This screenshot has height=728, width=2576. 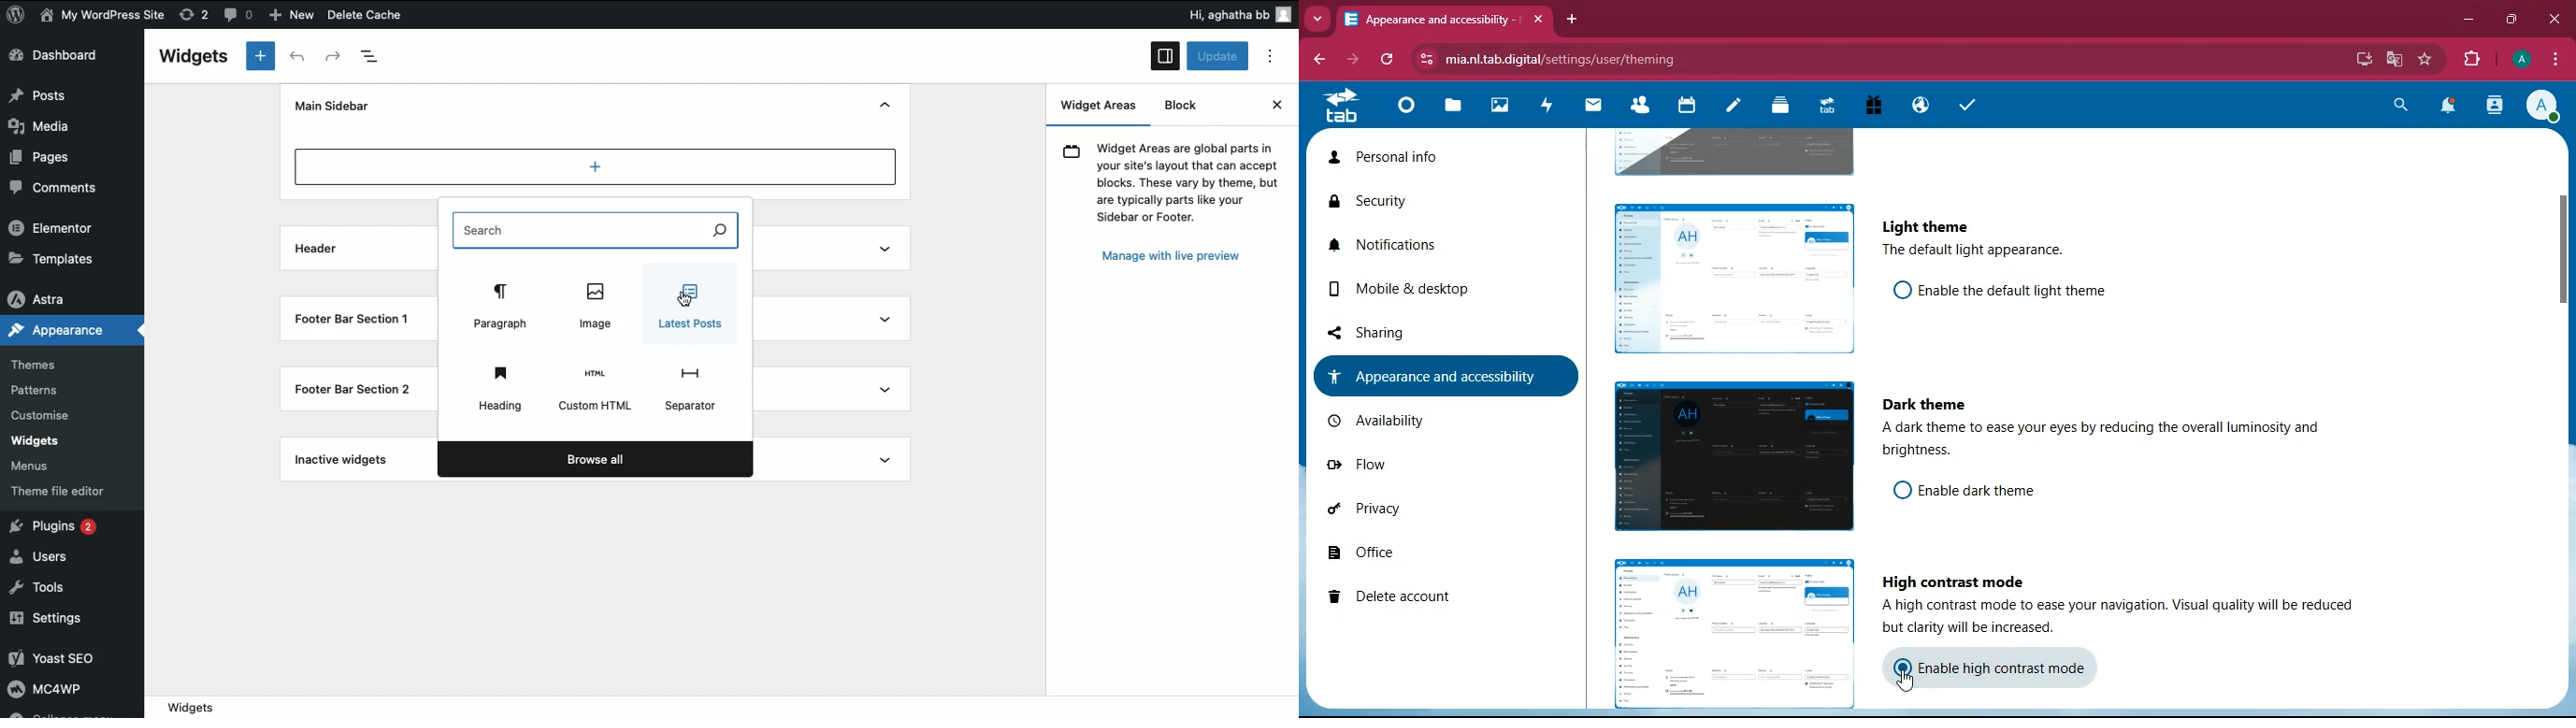 What do you see at coordinates (1319, 20) in the screenshot?
I see `more` at bounding box center [1319, 20].